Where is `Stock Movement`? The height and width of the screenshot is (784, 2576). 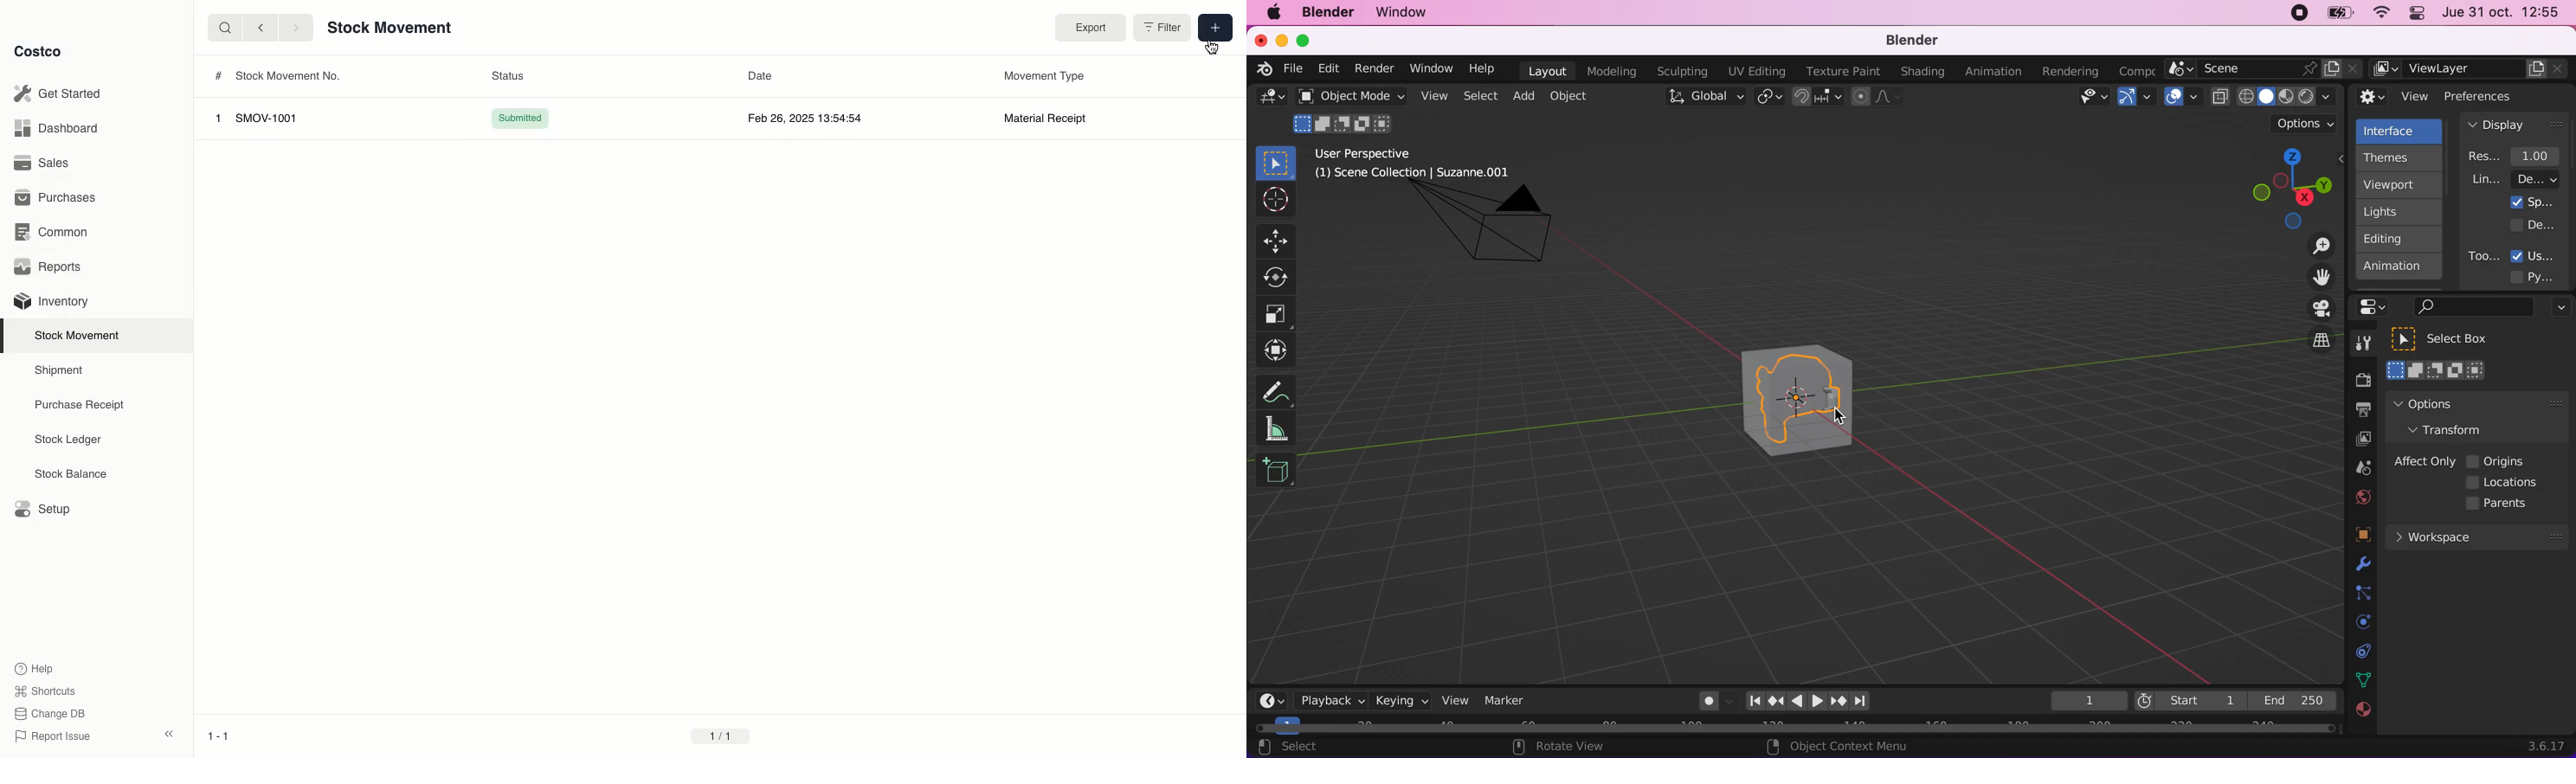 Stock Movement is located at coordinates (386, 29).